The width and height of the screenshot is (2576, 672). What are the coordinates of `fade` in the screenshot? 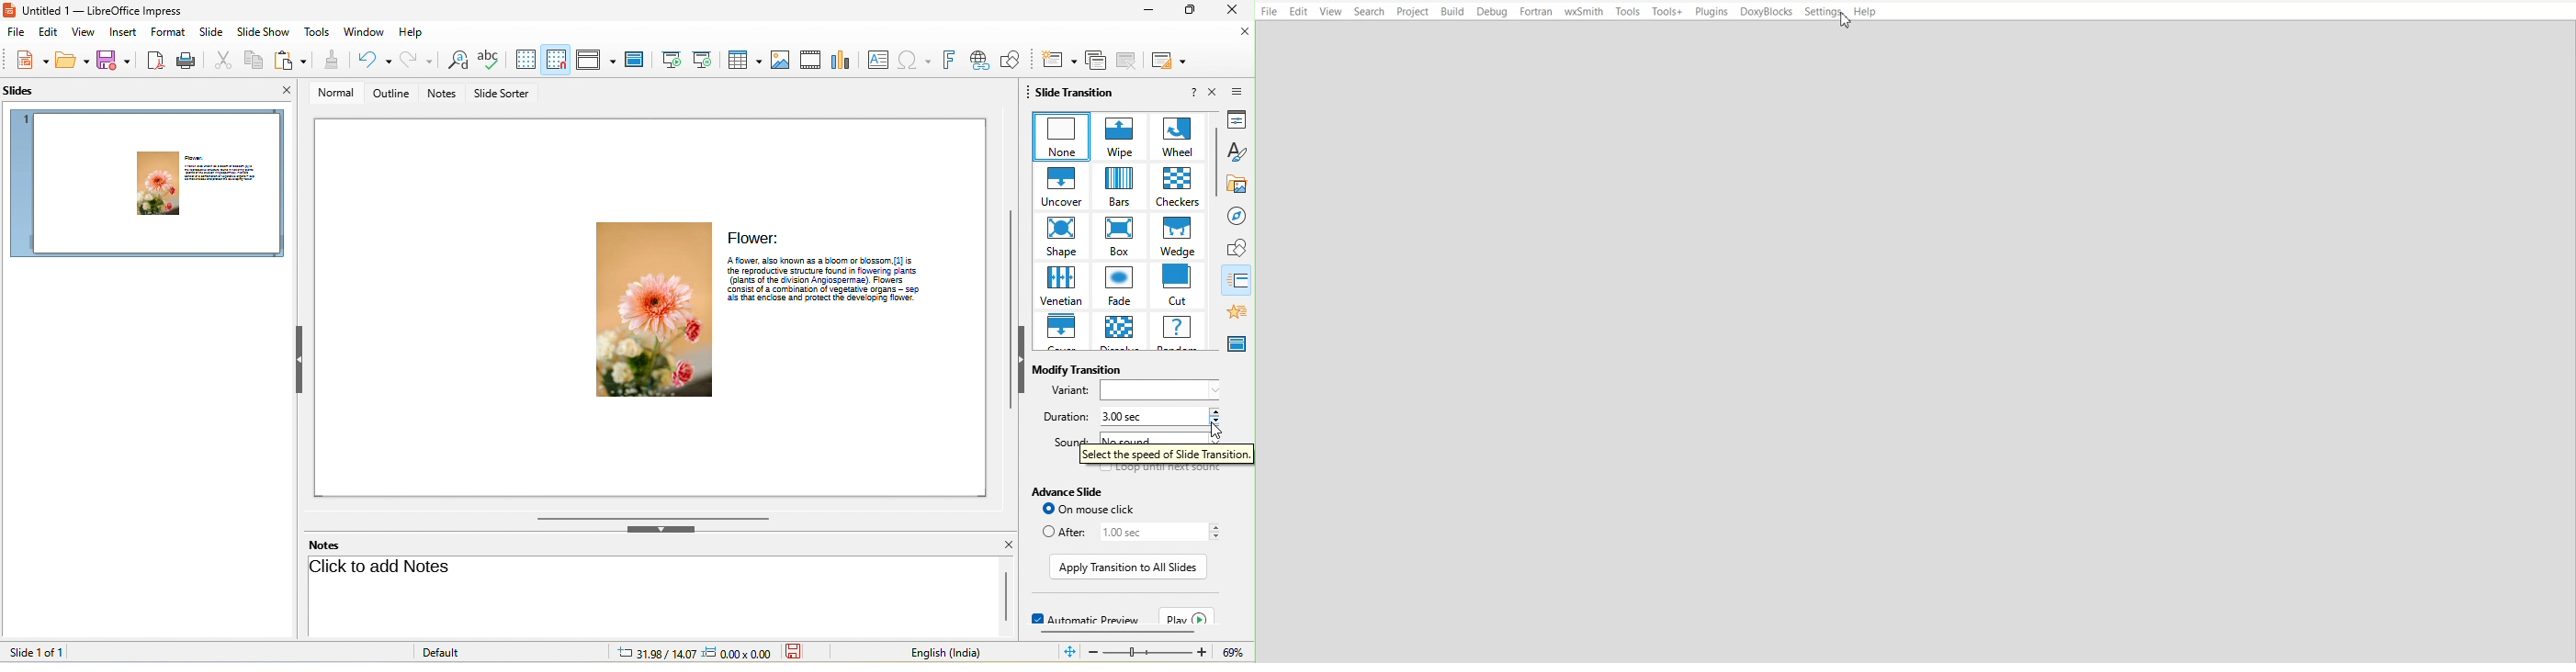 It's located at (1117, 287).